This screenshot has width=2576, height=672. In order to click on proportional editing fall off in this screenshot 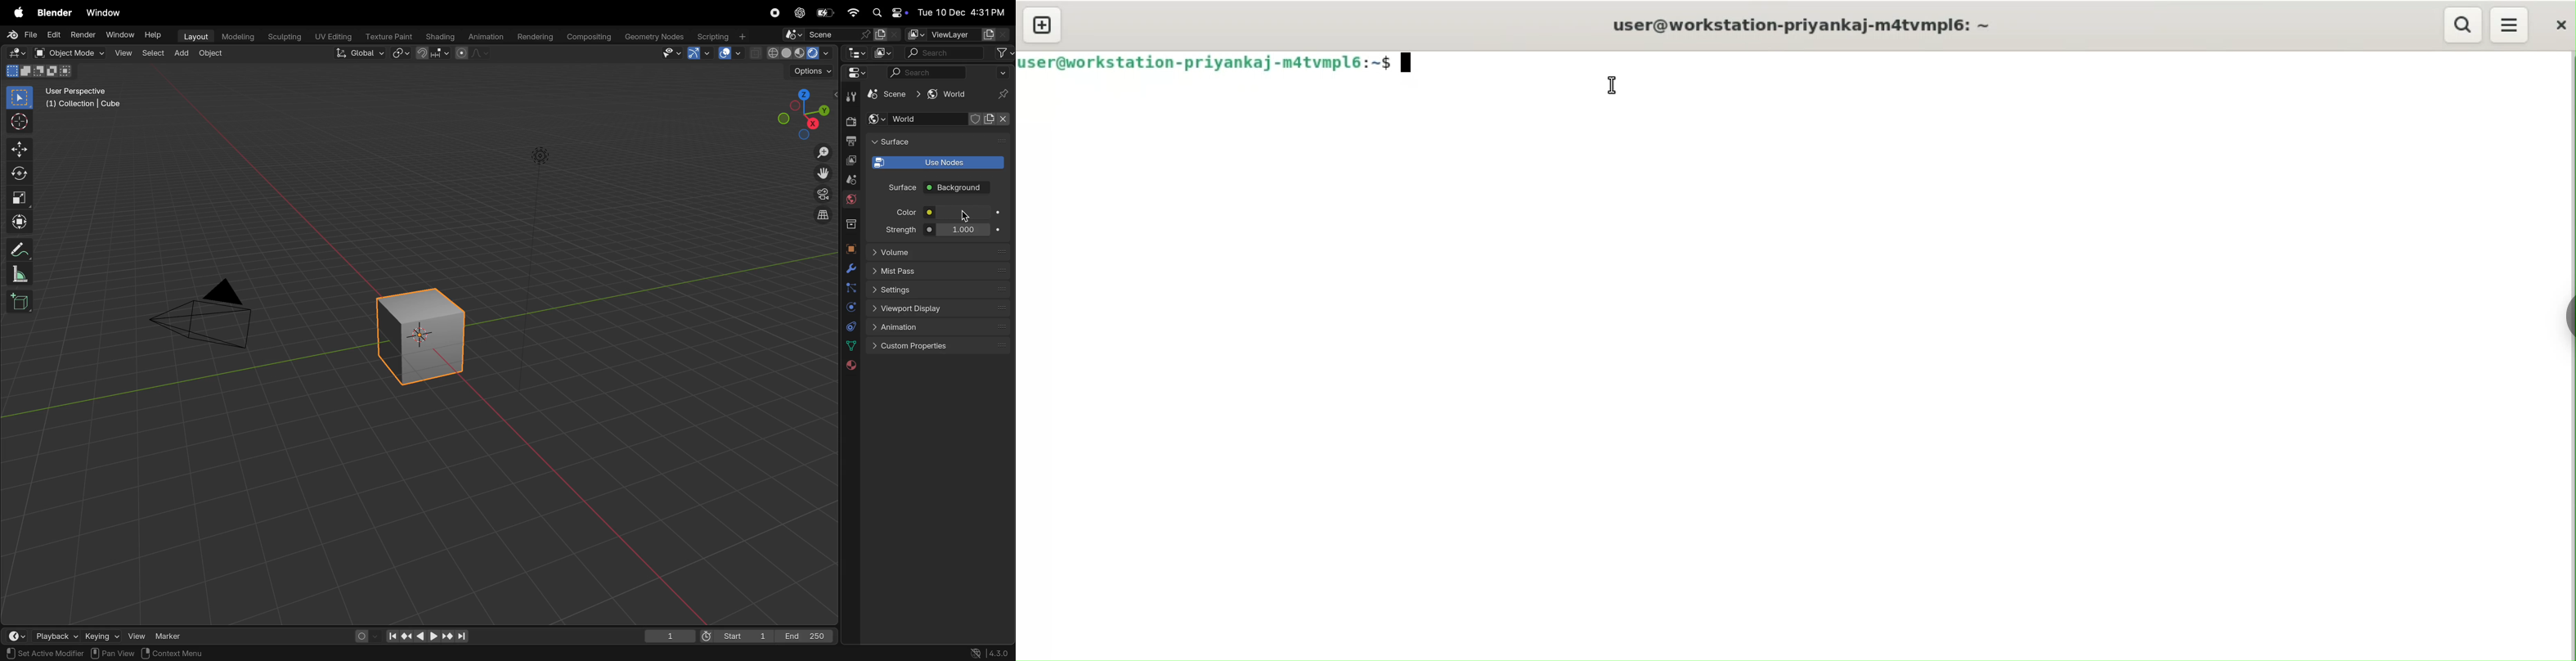, I will do `click(473, 55)`.